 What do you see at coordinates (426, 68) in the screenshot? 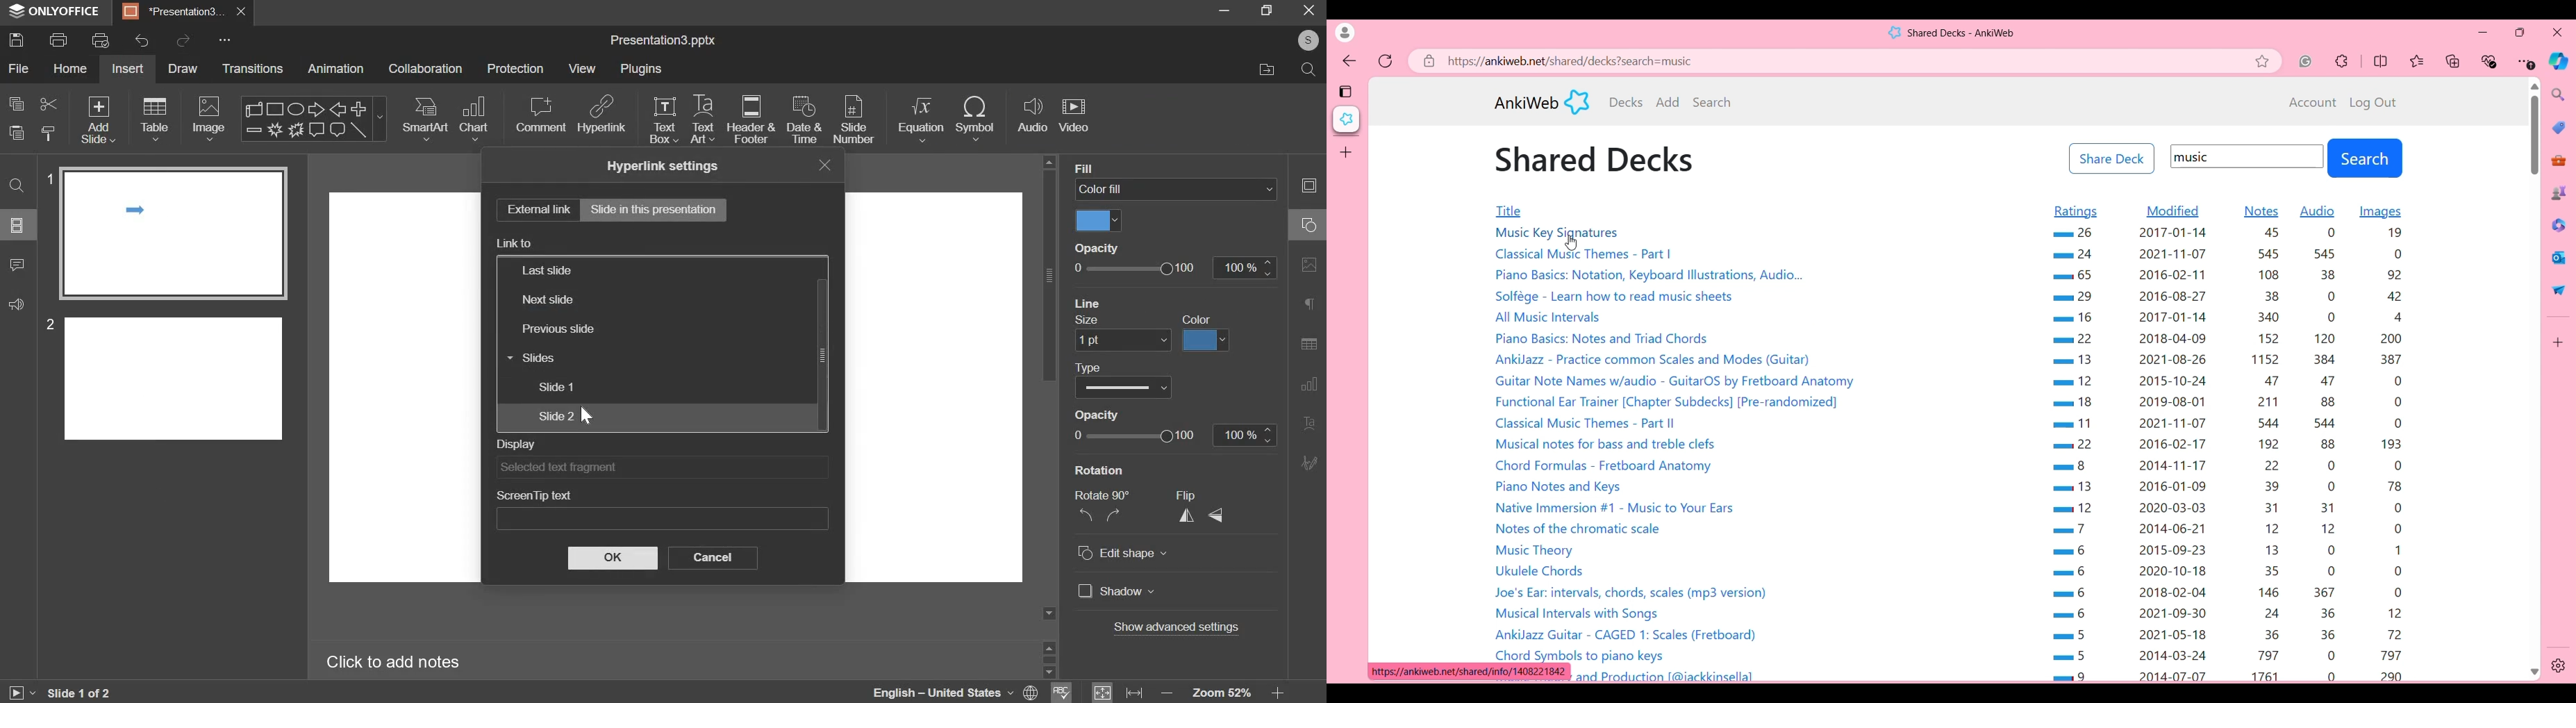
I see `collaboration` at bounding box center [426, 68].